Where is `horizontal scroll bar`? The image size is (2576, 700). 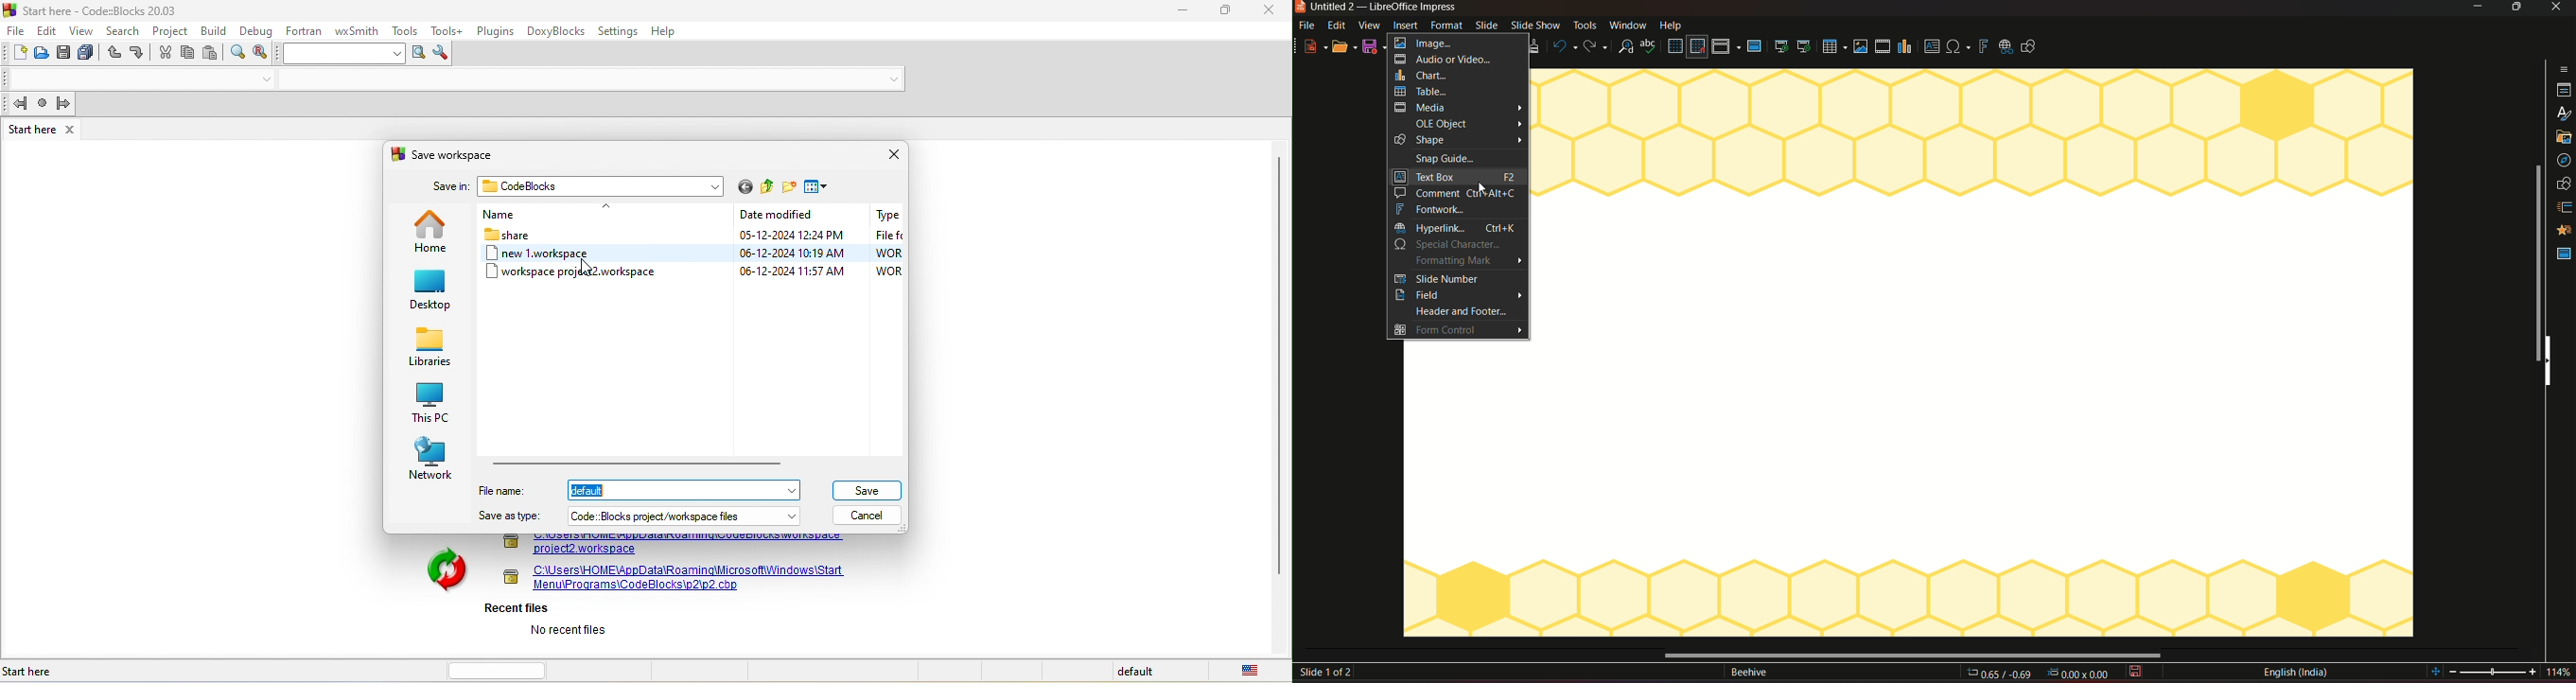 horizontal scroll bar is located at coordinates (639, 462).